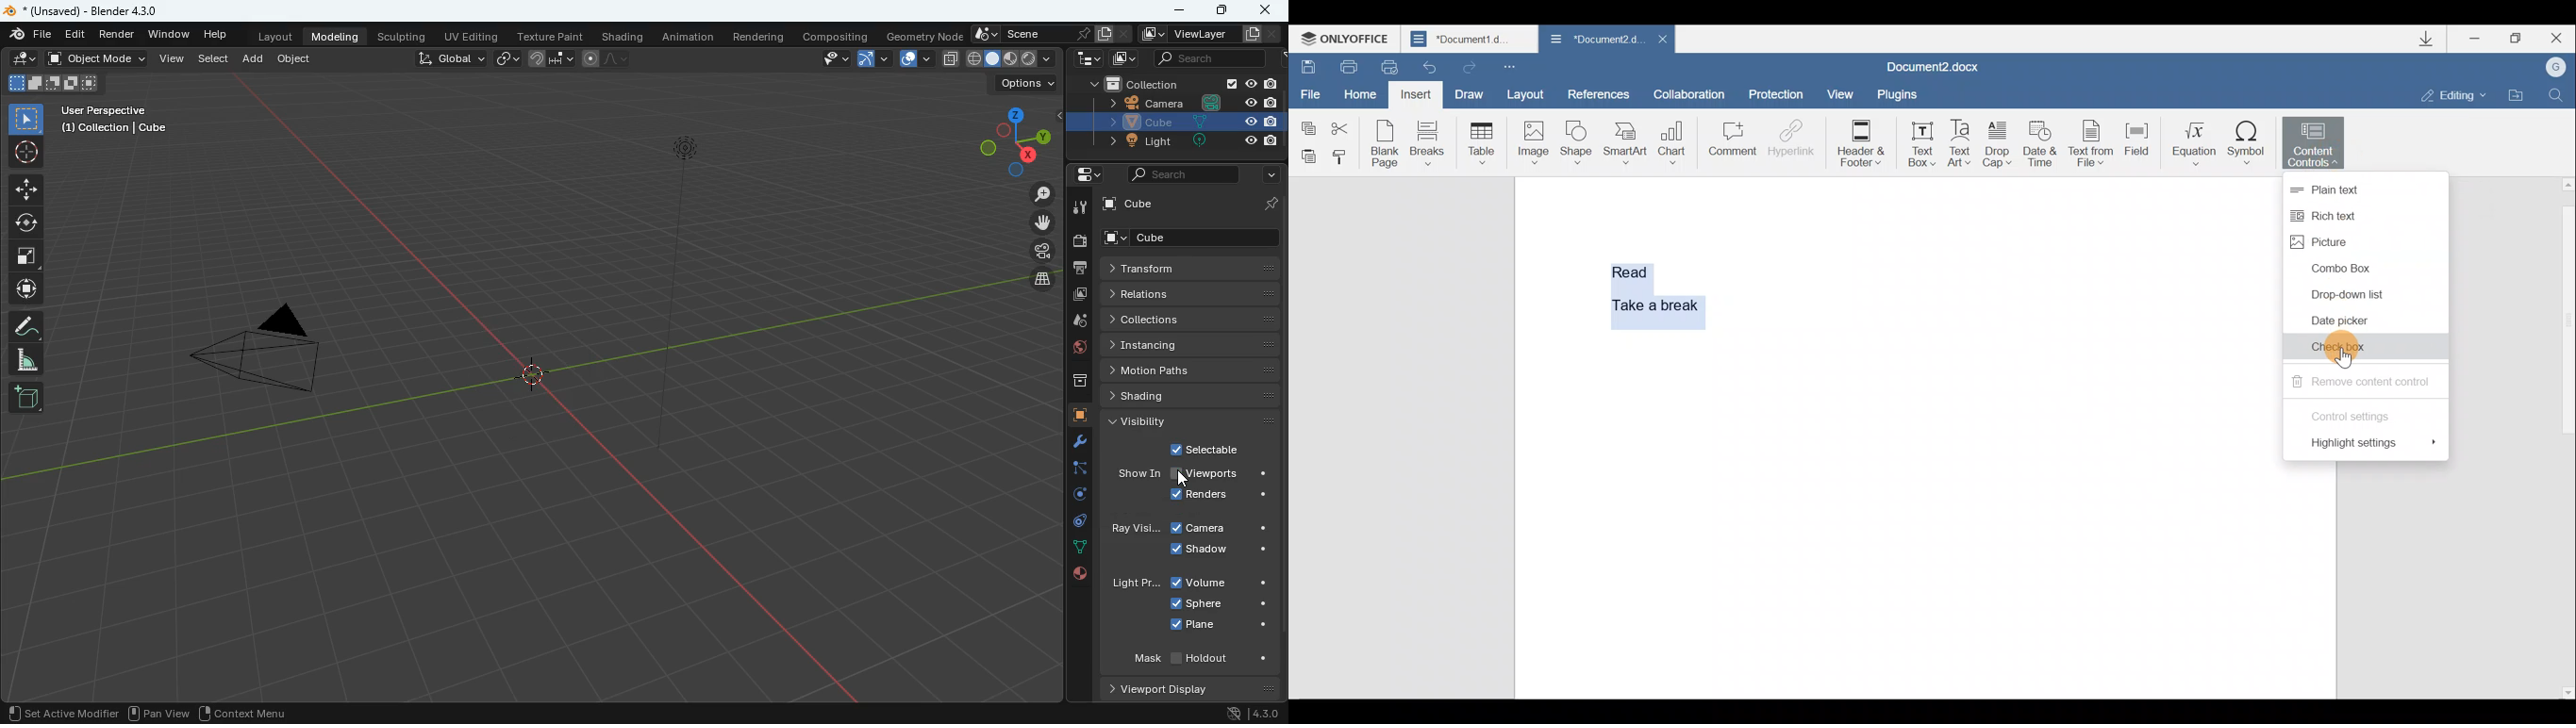 The image size is (2576, 728). What do you see at coordinates (1128, 206) in the screenshot?
I see `cube` at bounding box center [1128, 206].